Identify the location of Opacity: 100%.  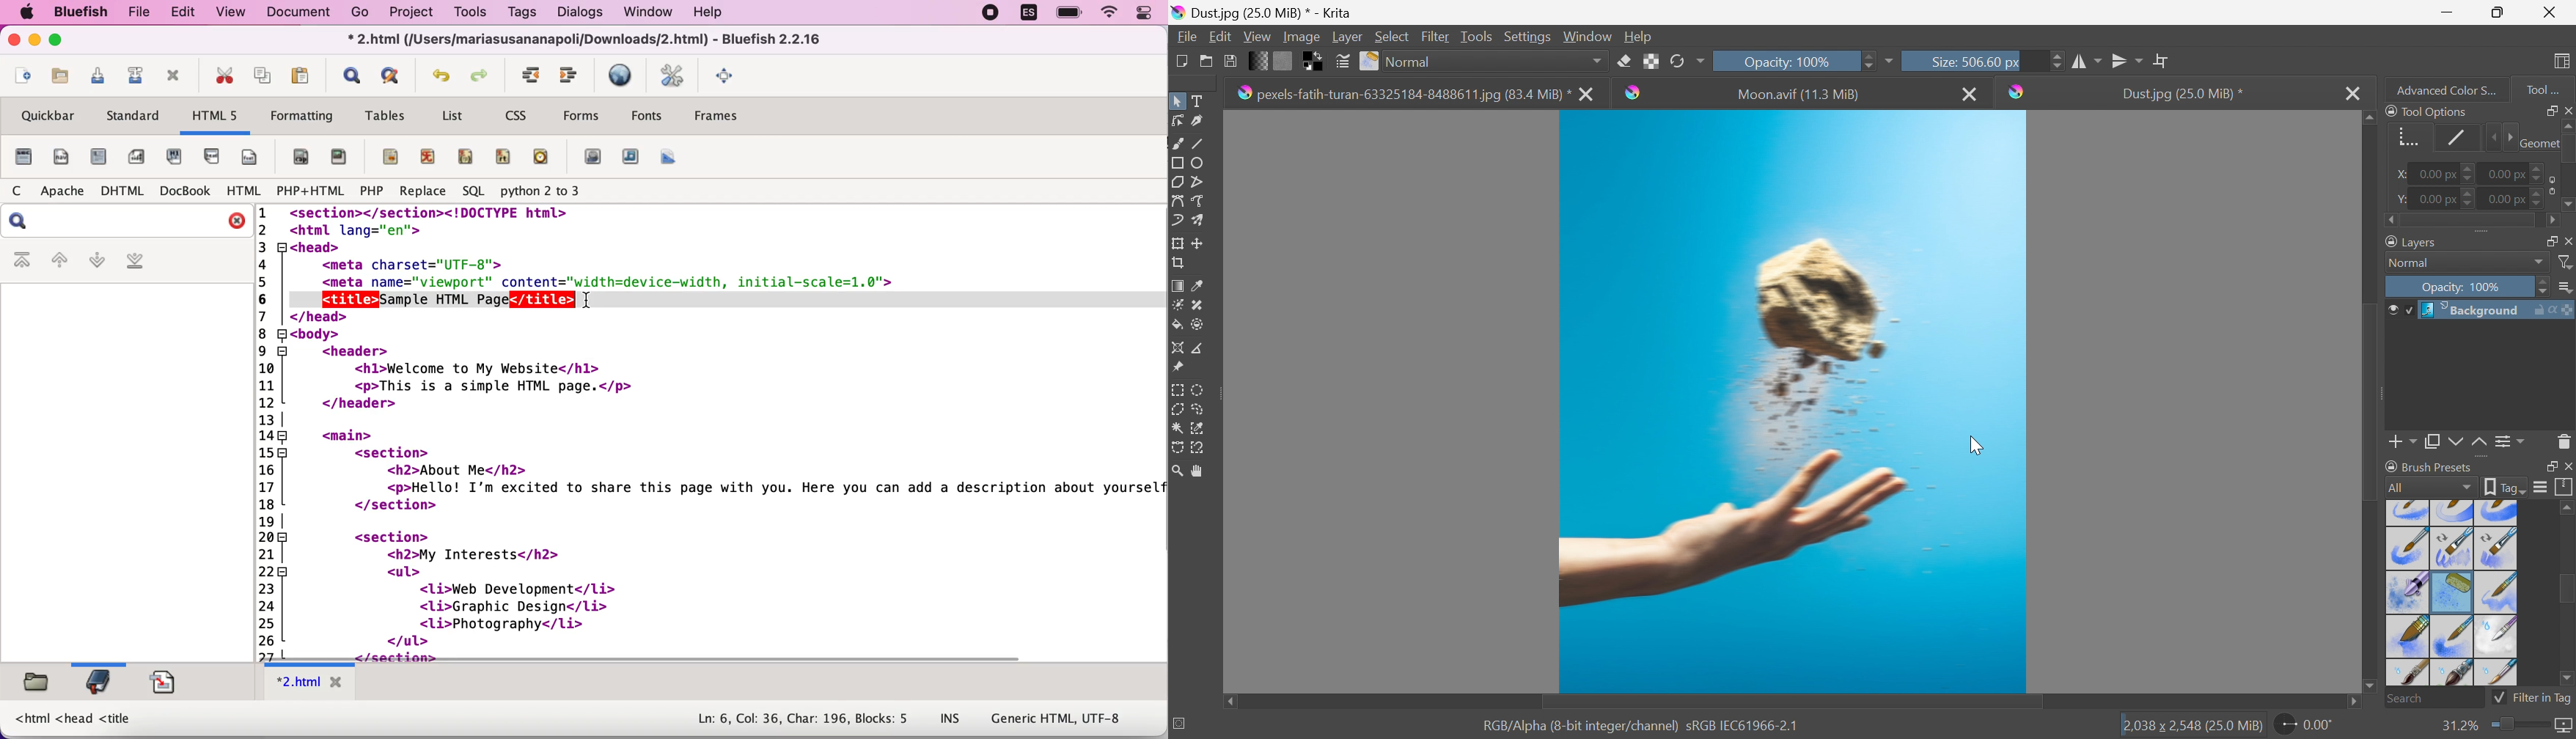
(1785, 61).